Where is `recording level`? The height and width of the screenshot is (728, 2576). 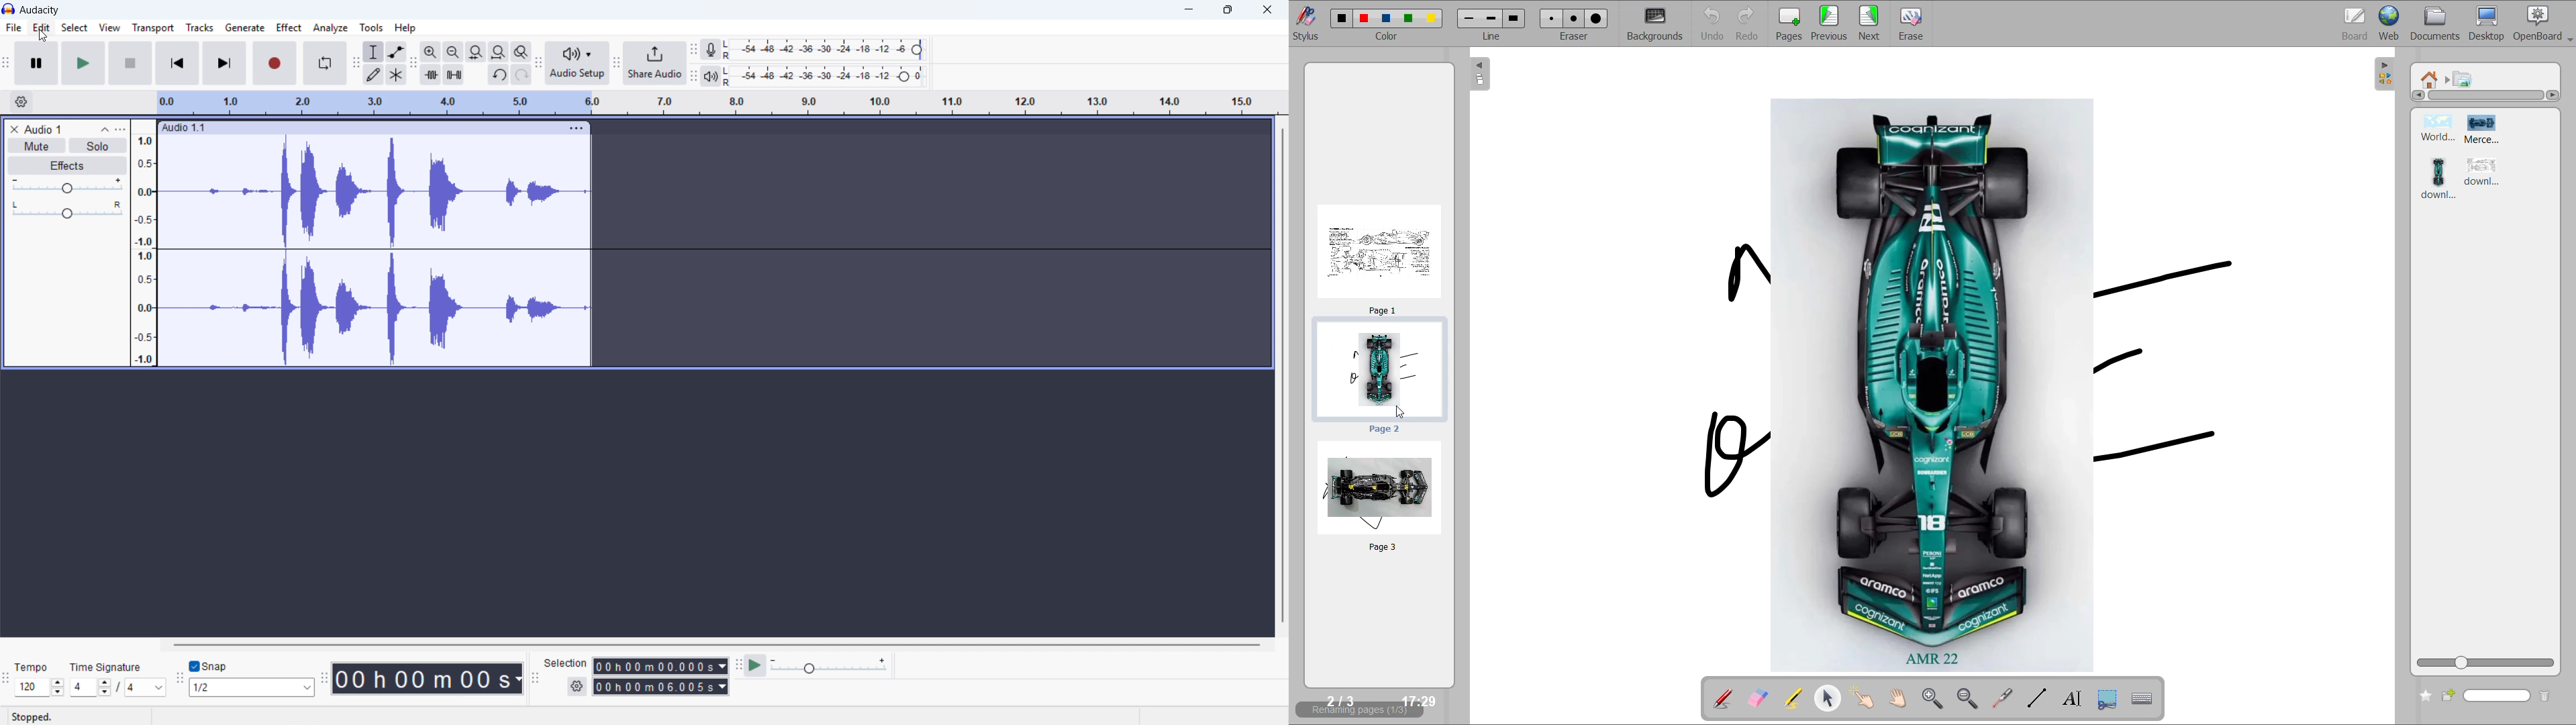 recording level is located at coordinates (827, 50).